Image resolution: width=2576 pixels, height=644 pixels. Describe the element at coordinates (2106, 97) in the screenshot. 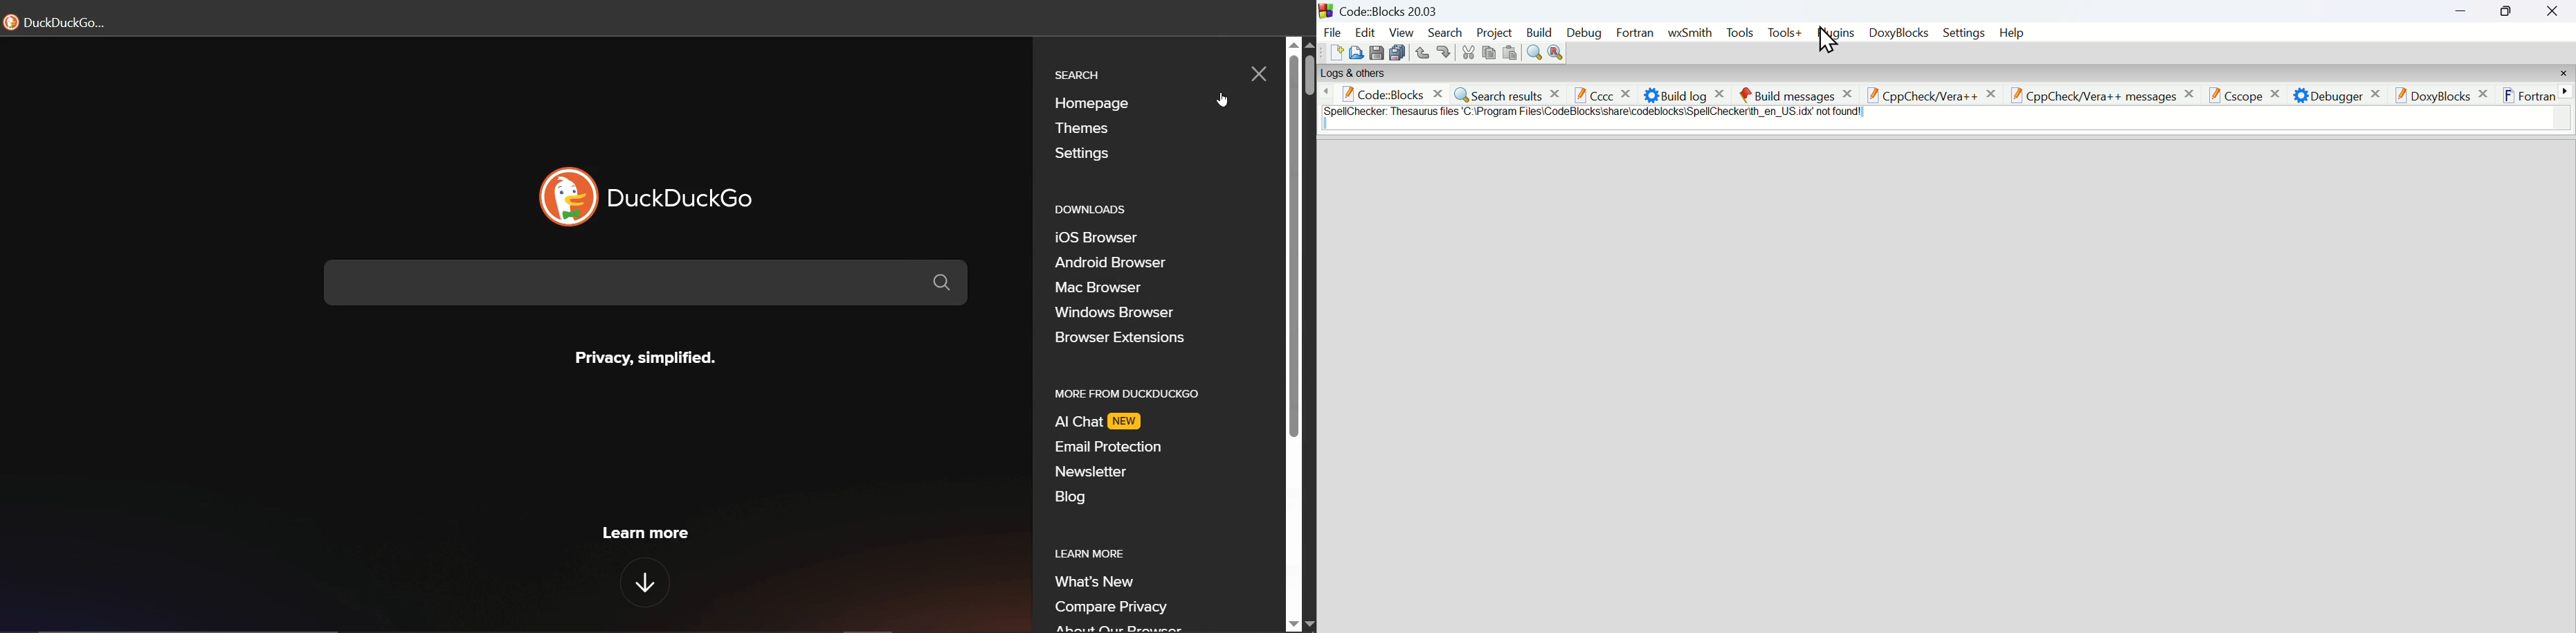

I see ` CppCheck/Vera++ messages` at that location.